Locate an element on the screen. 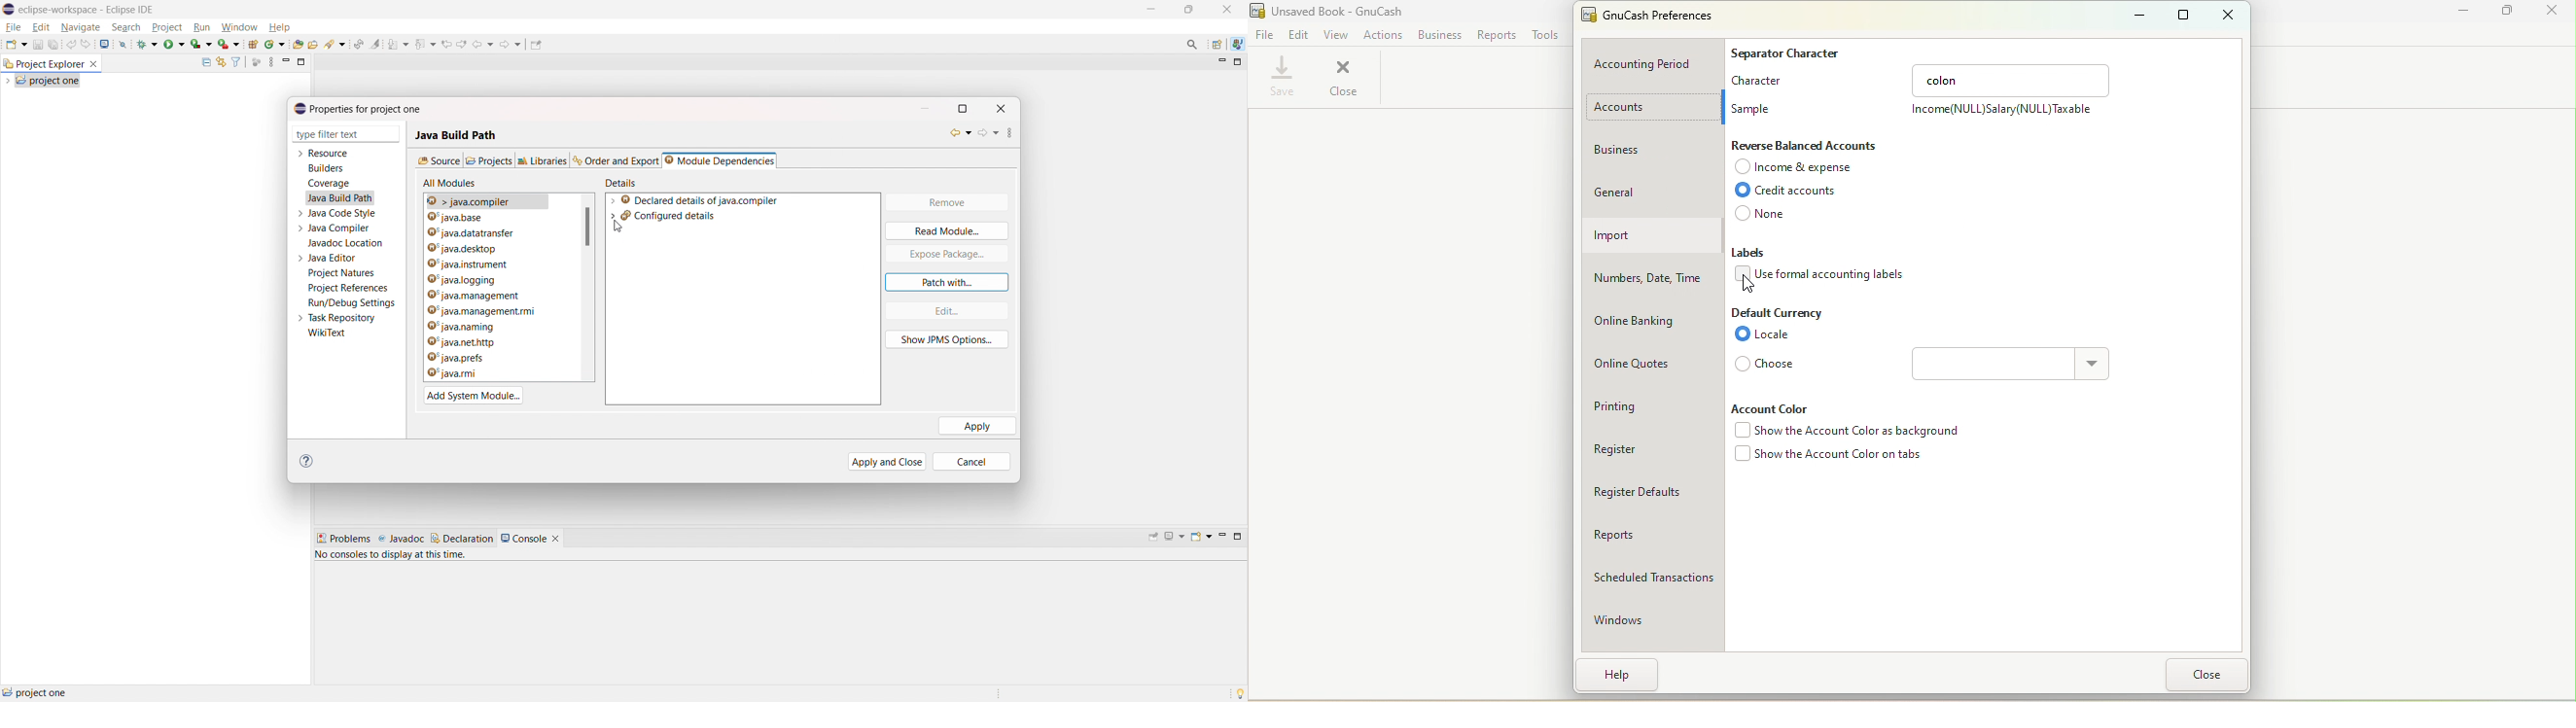 This screenshot has height=728, width=2576. open console is located at coordinates (105, 44).